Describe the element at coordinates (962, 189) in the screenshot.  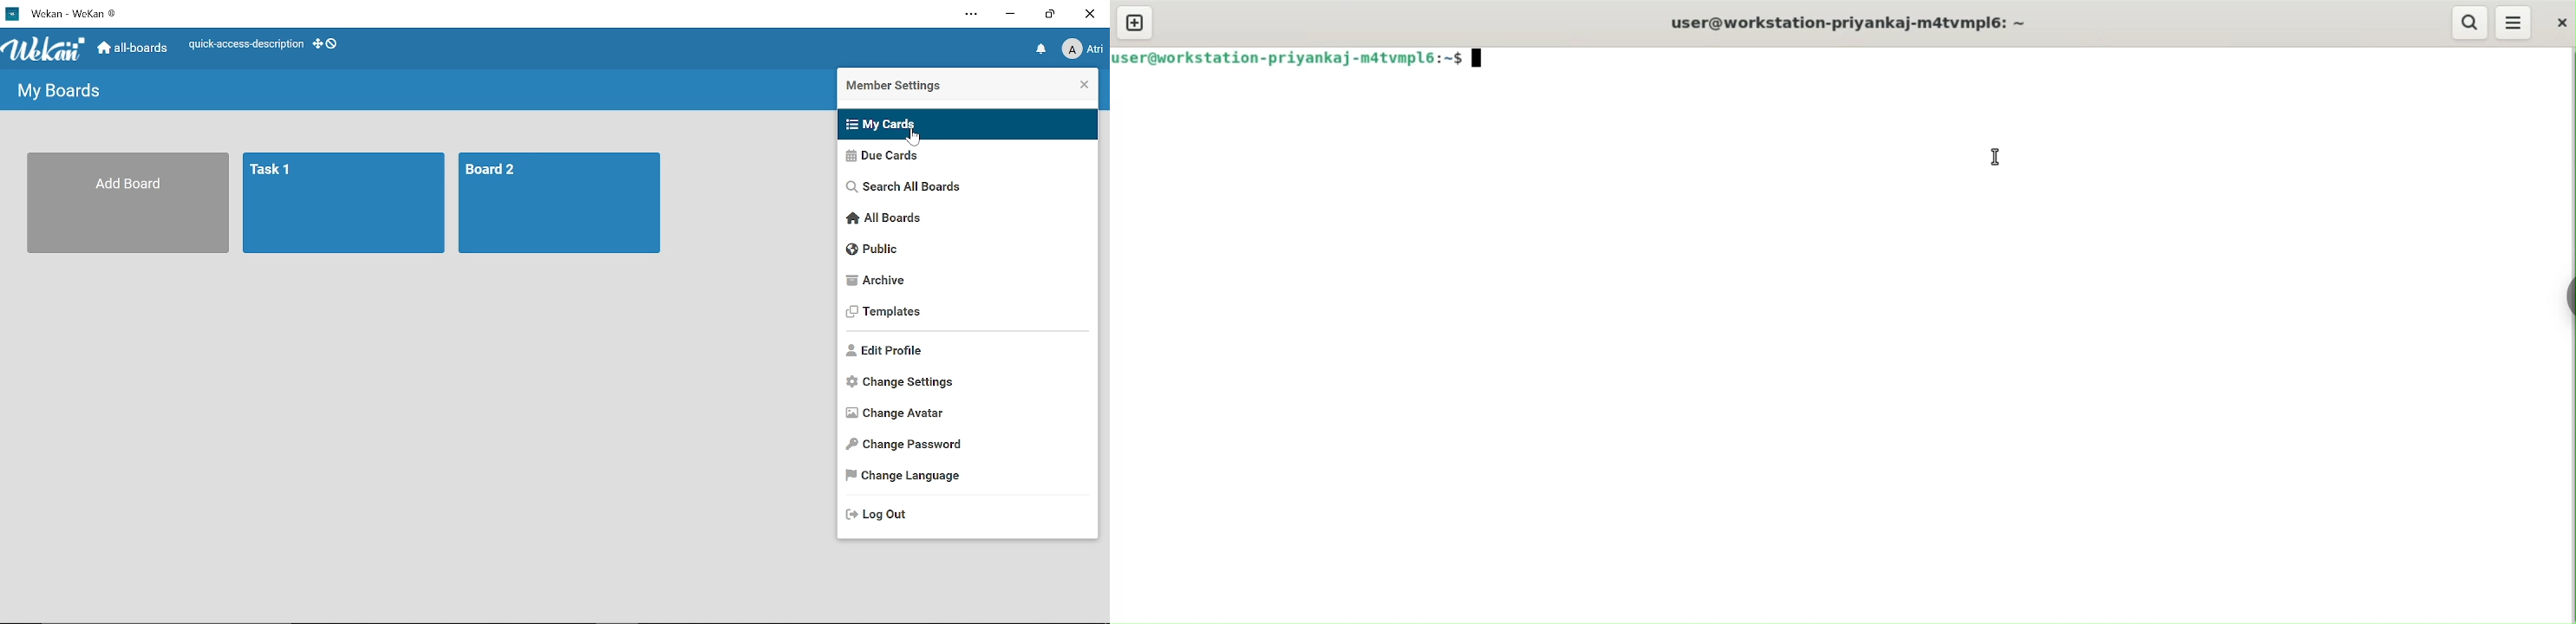
I see `Search all boards` at that location.